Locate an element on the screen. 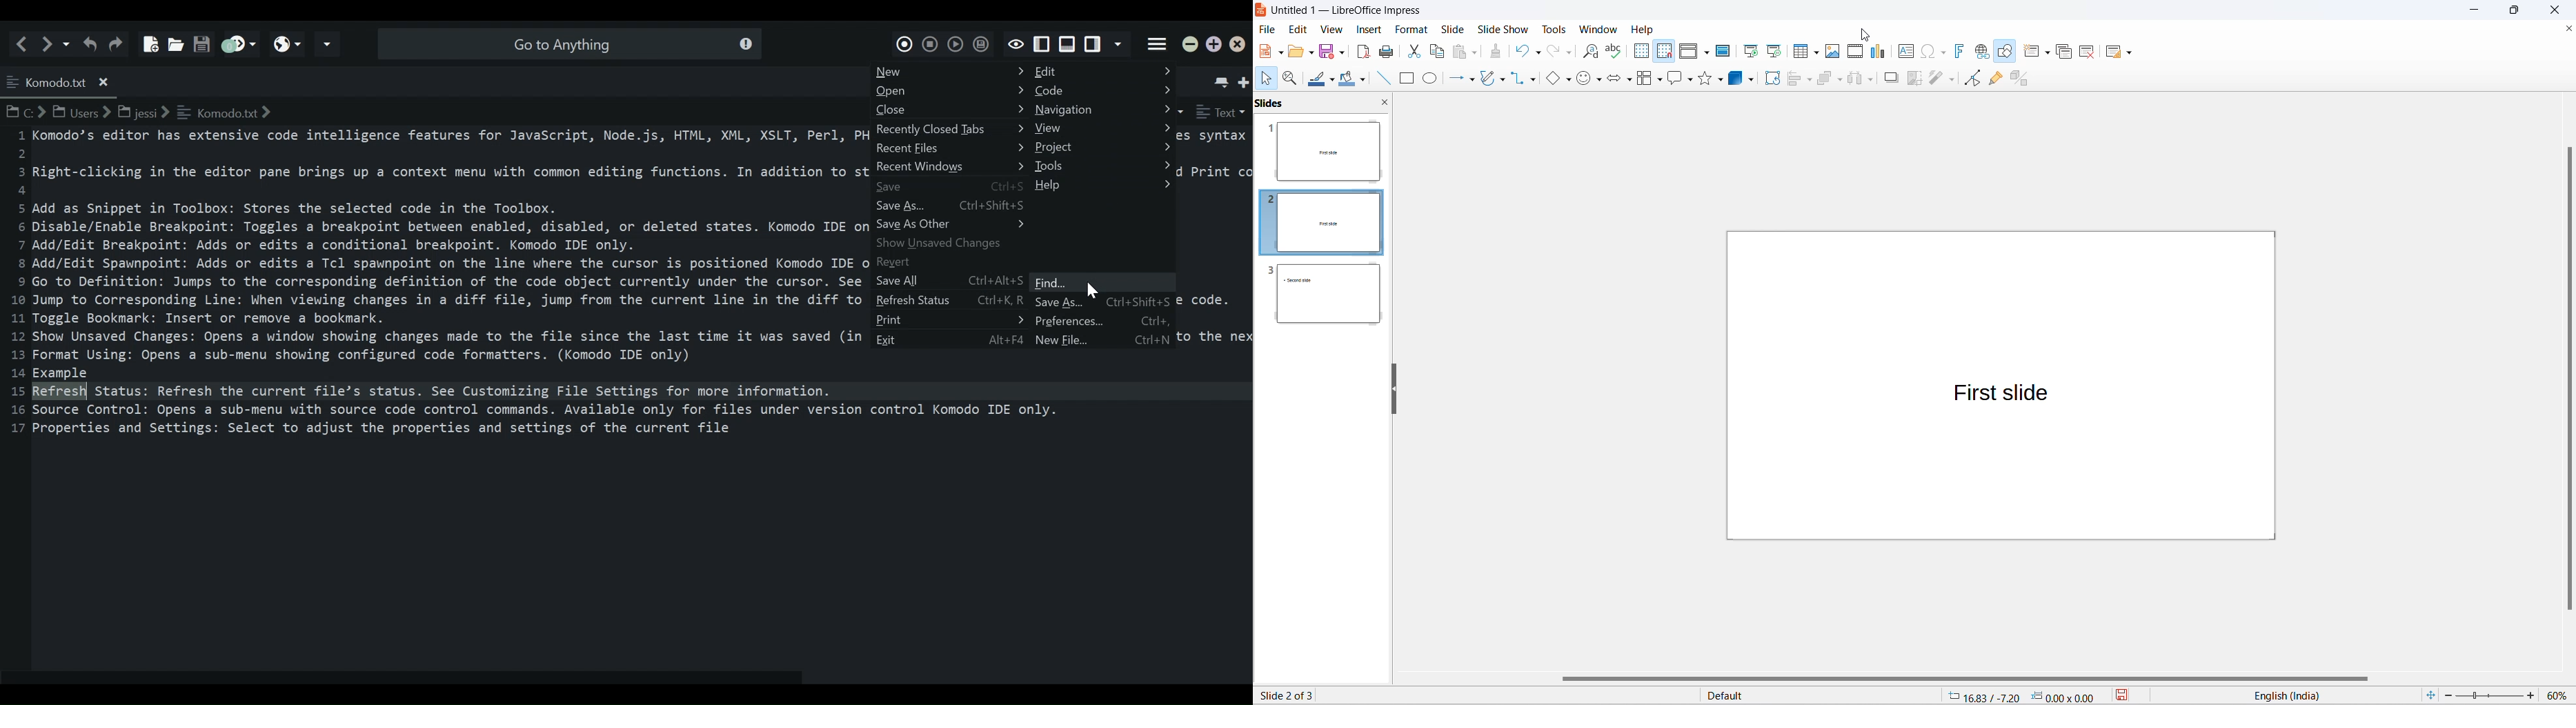 This screenshot has height=728, width=2576. slide layout is located at coordinates (2111, 52).